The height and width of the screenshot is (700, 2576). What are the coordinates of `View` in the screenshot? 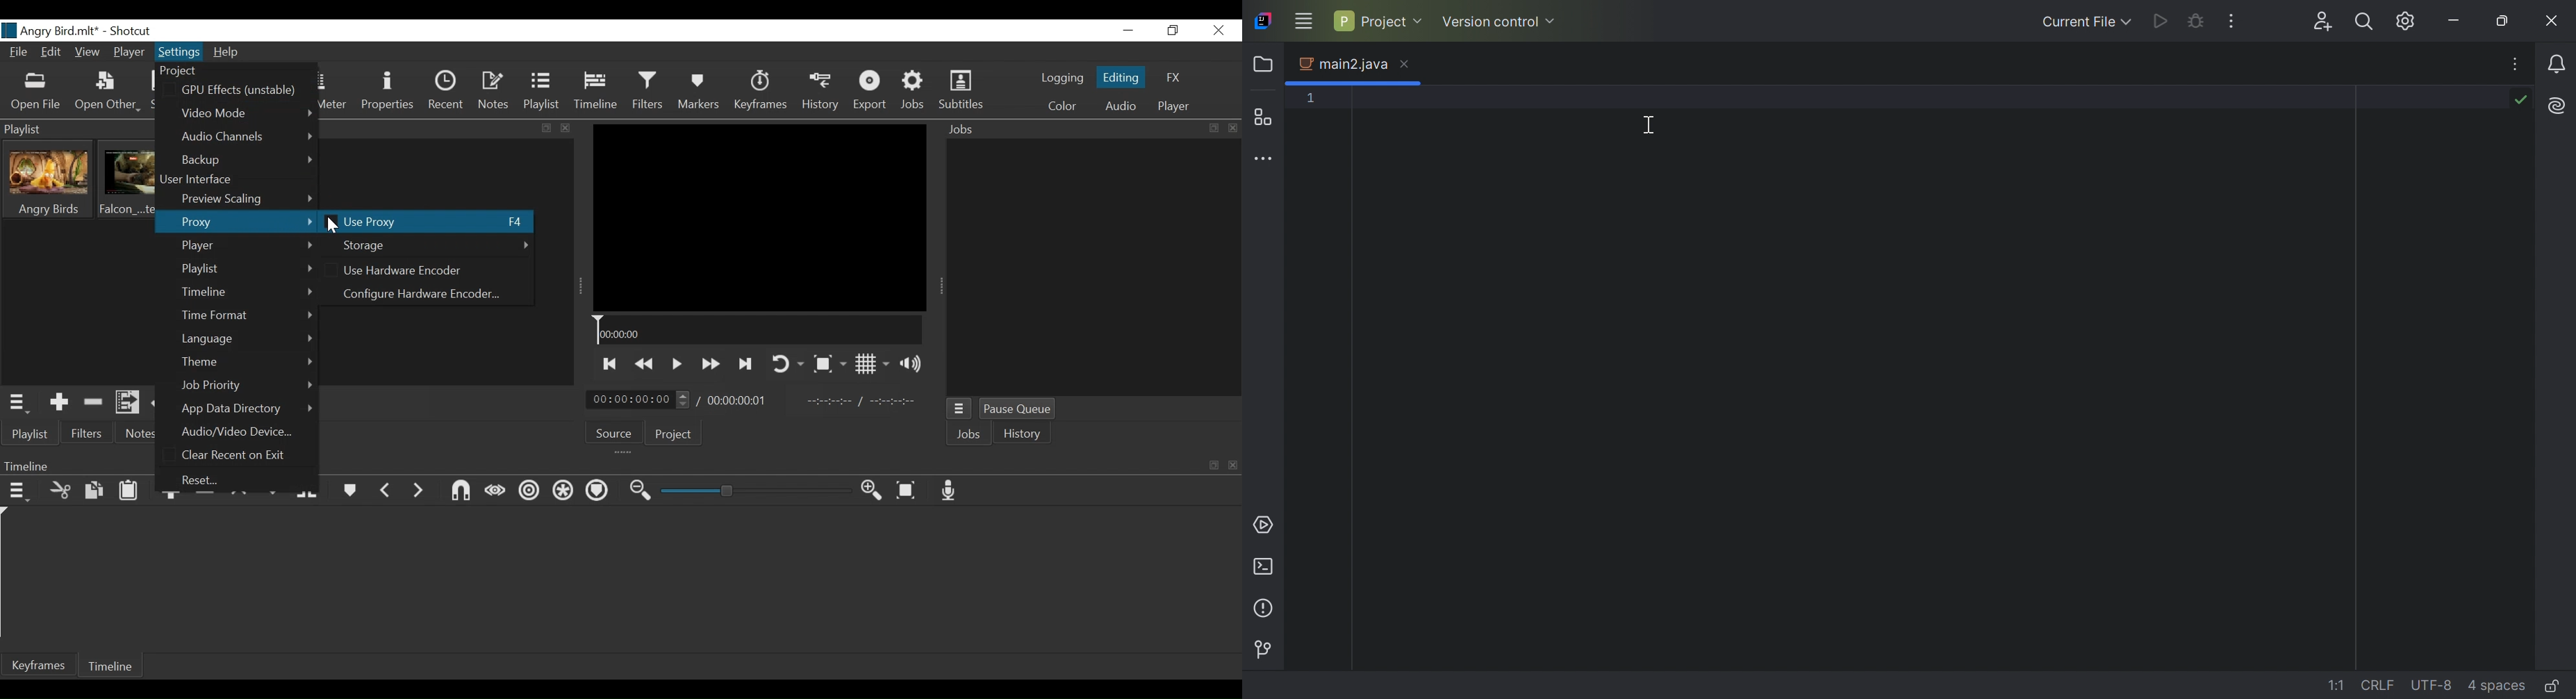 It's located at (89, 51).